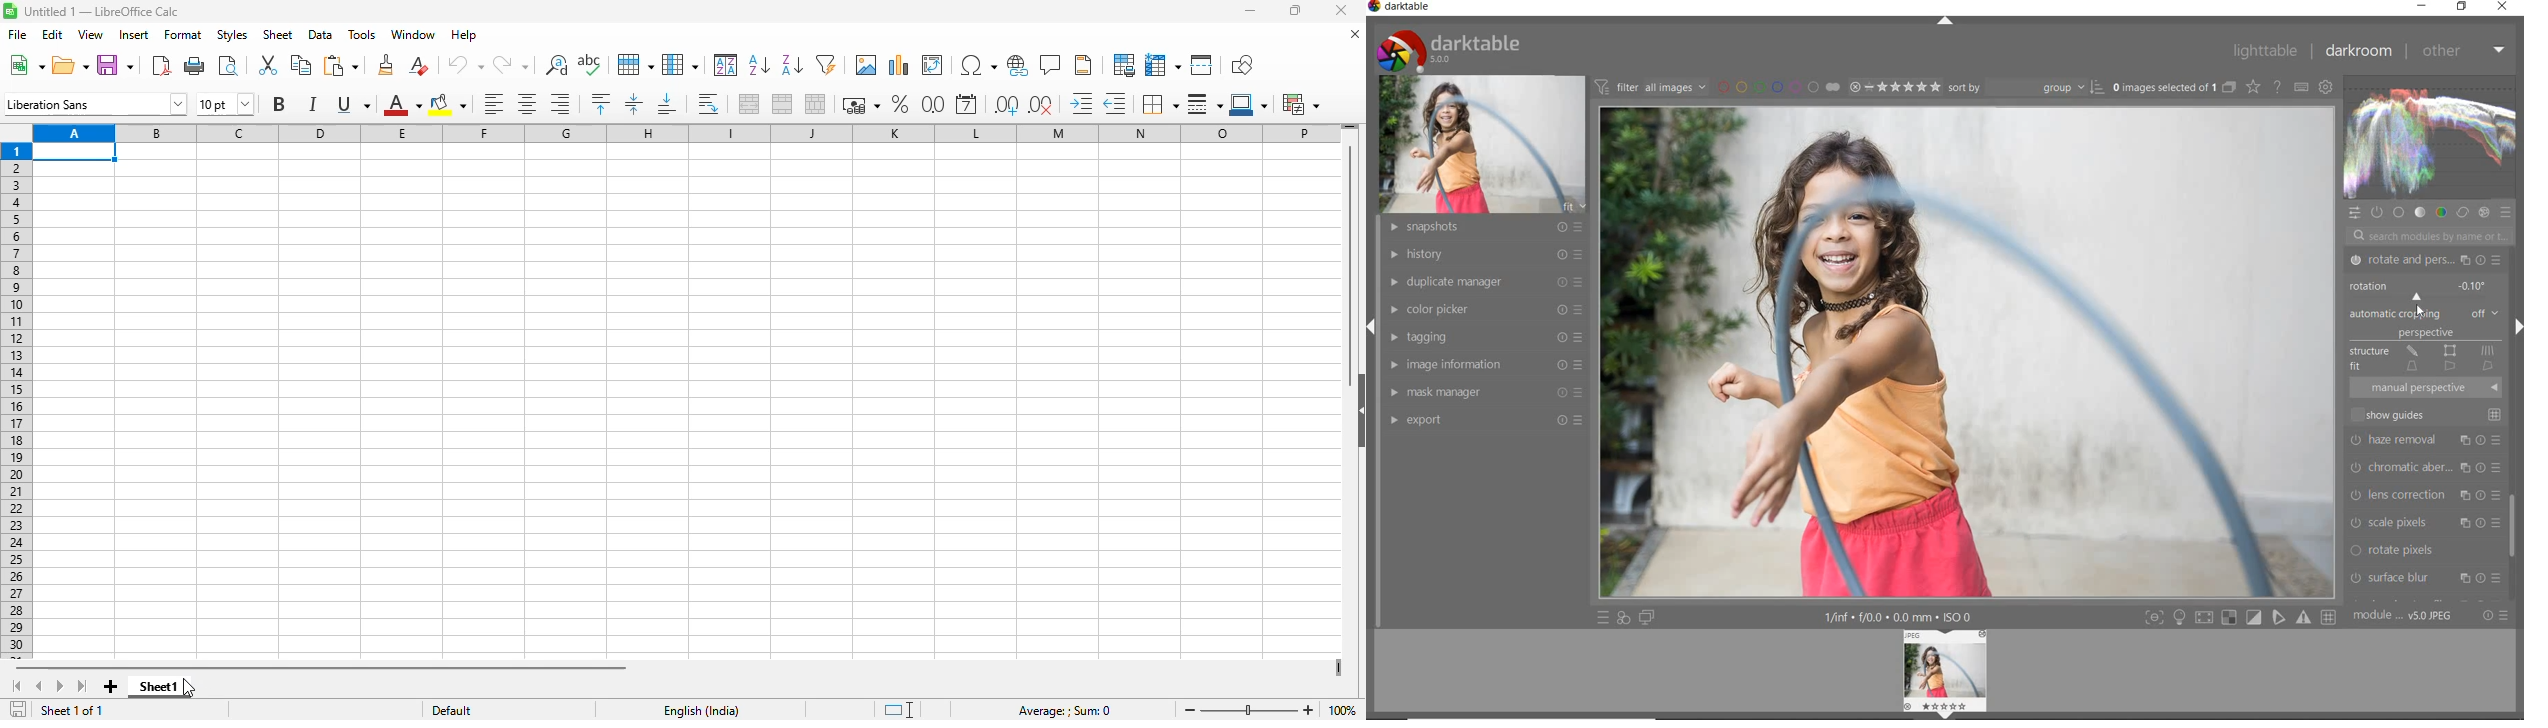  I want to click on help, so click(464, 35).